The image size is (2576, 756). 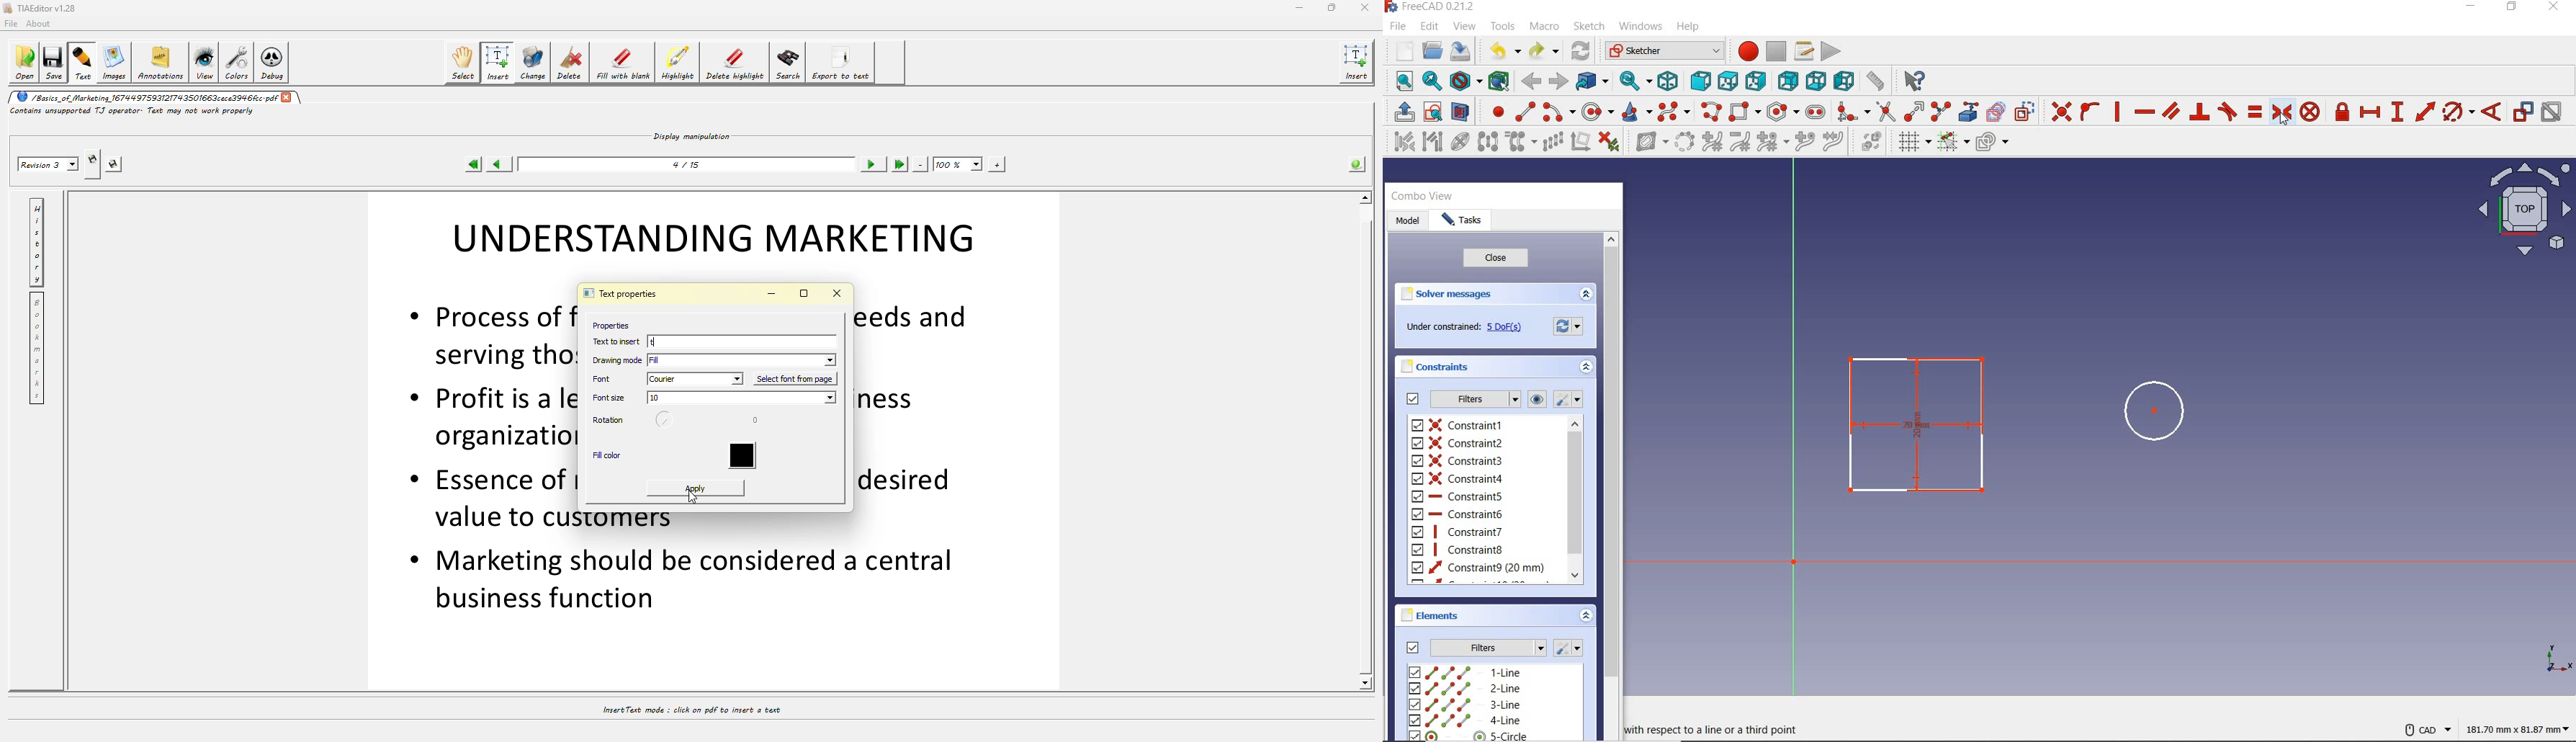 What do you see at coordinates (1503, 26) in the screenshot?
I see `tools` at bounding box center [1503, 26].